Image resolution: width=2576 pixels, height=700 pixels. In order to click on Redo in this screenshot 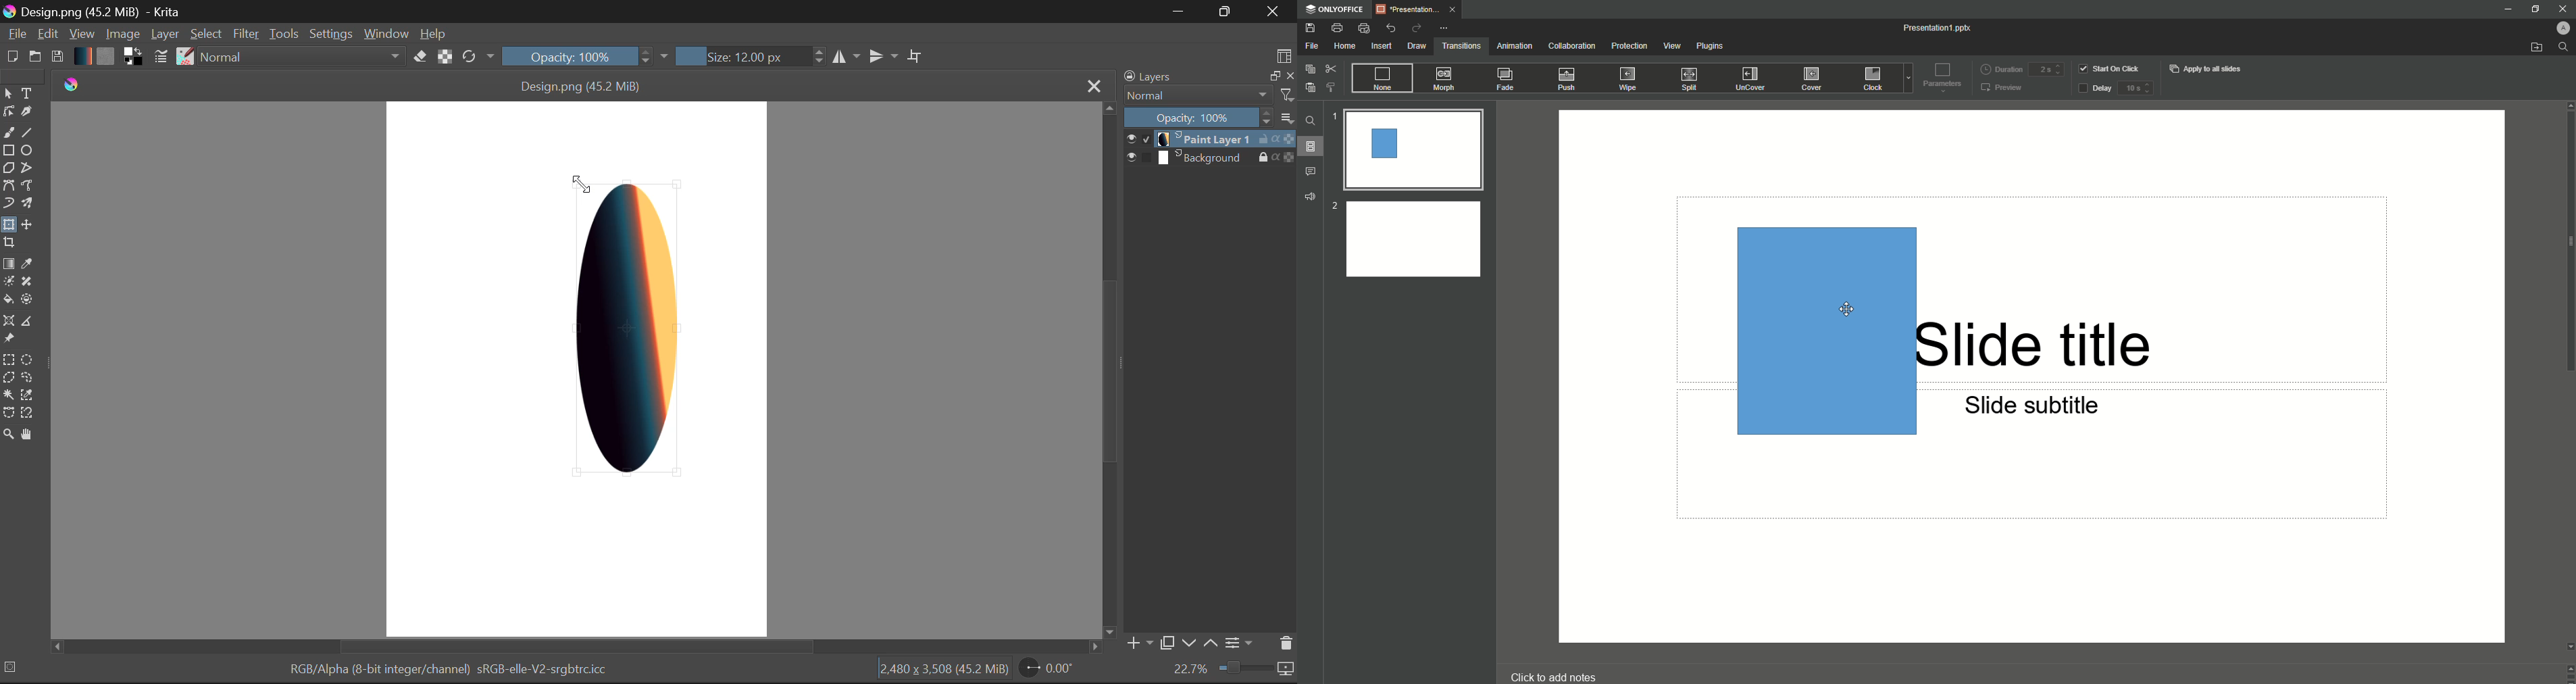, I will do `click(1418, 28)`.